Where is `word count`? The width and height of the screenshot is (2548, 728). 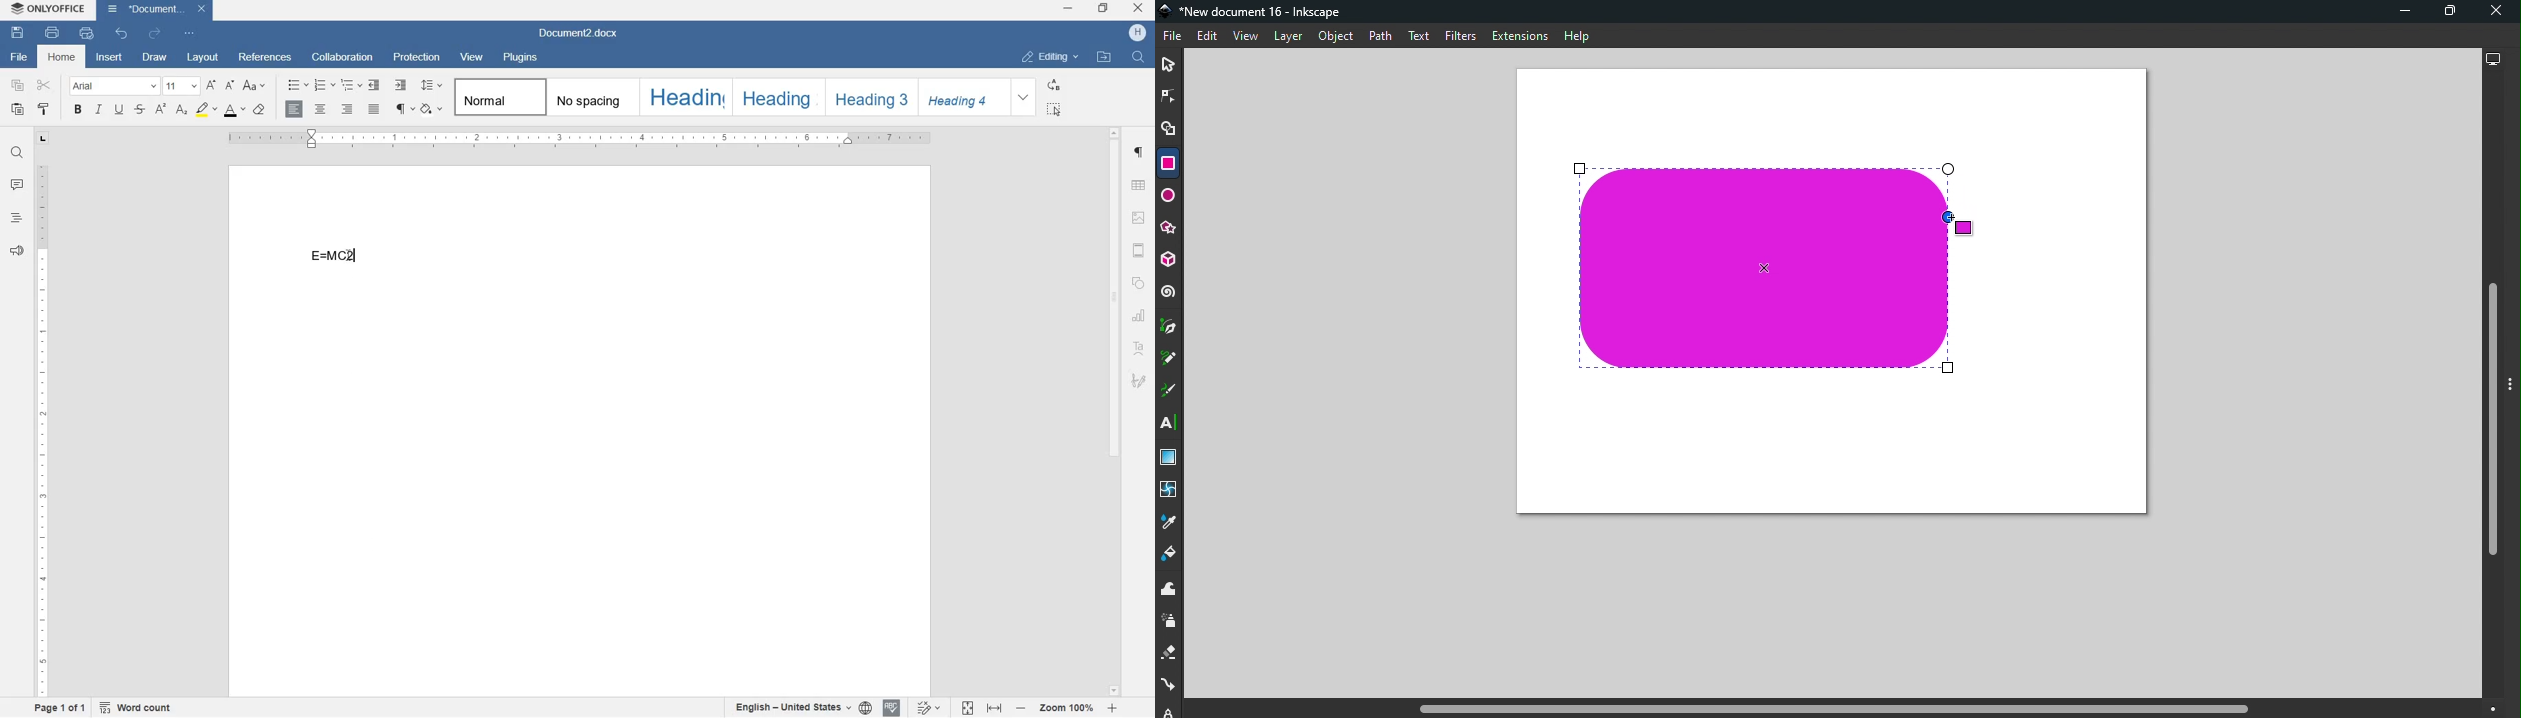 word count is located at coordinates (138, 708).